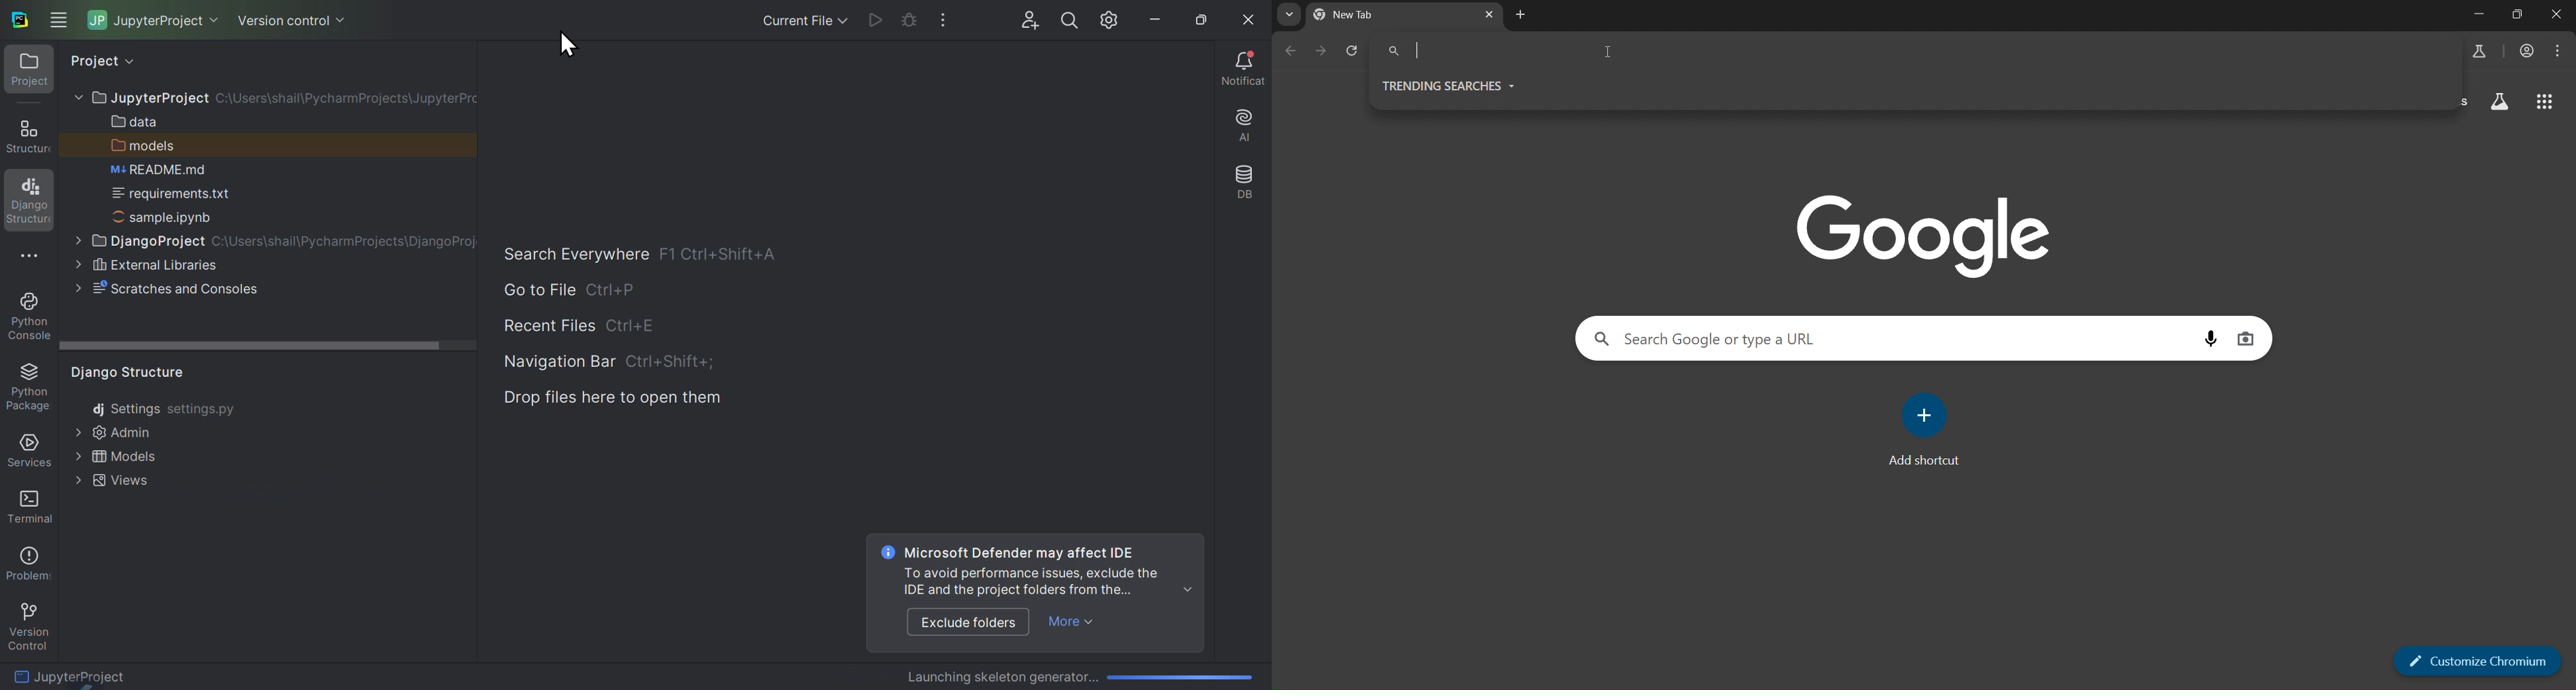  What do you see at coordinates (268, 347) in the screenshot?
I see `horizontal scrollbar` at bounding box center [268, 347].